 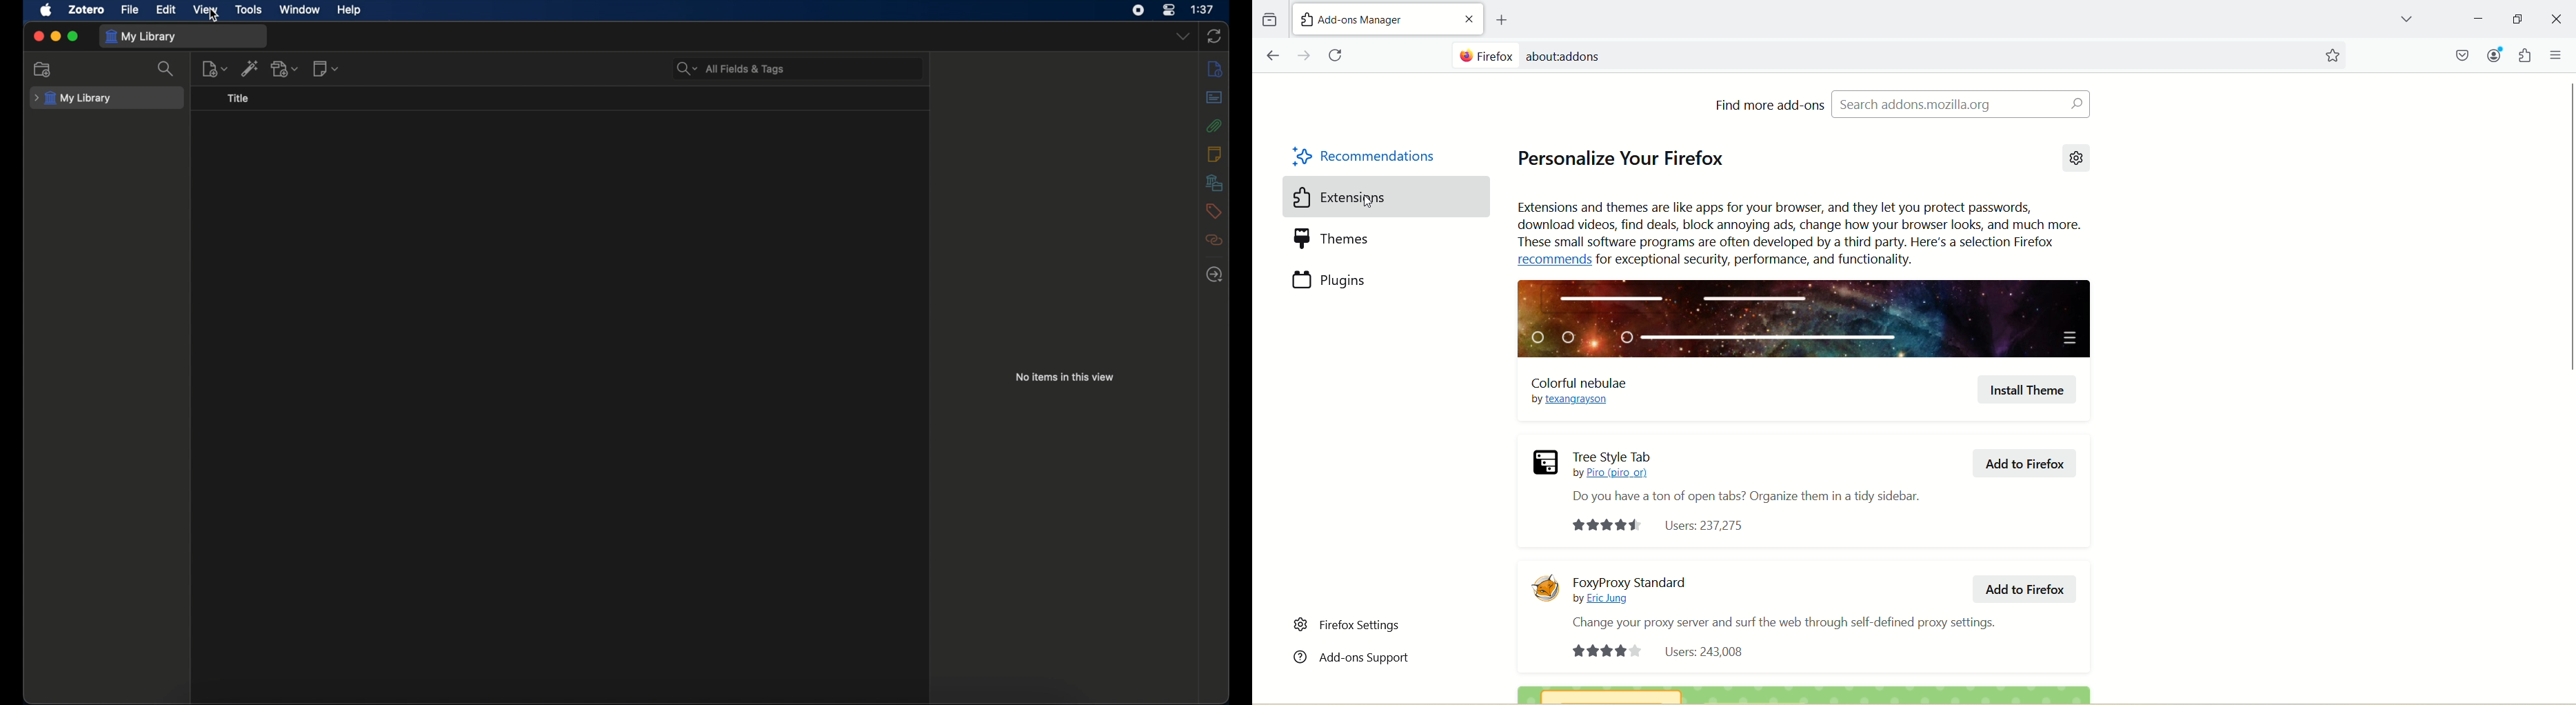 I want to click on Starred, so click(x=2332, y=56).